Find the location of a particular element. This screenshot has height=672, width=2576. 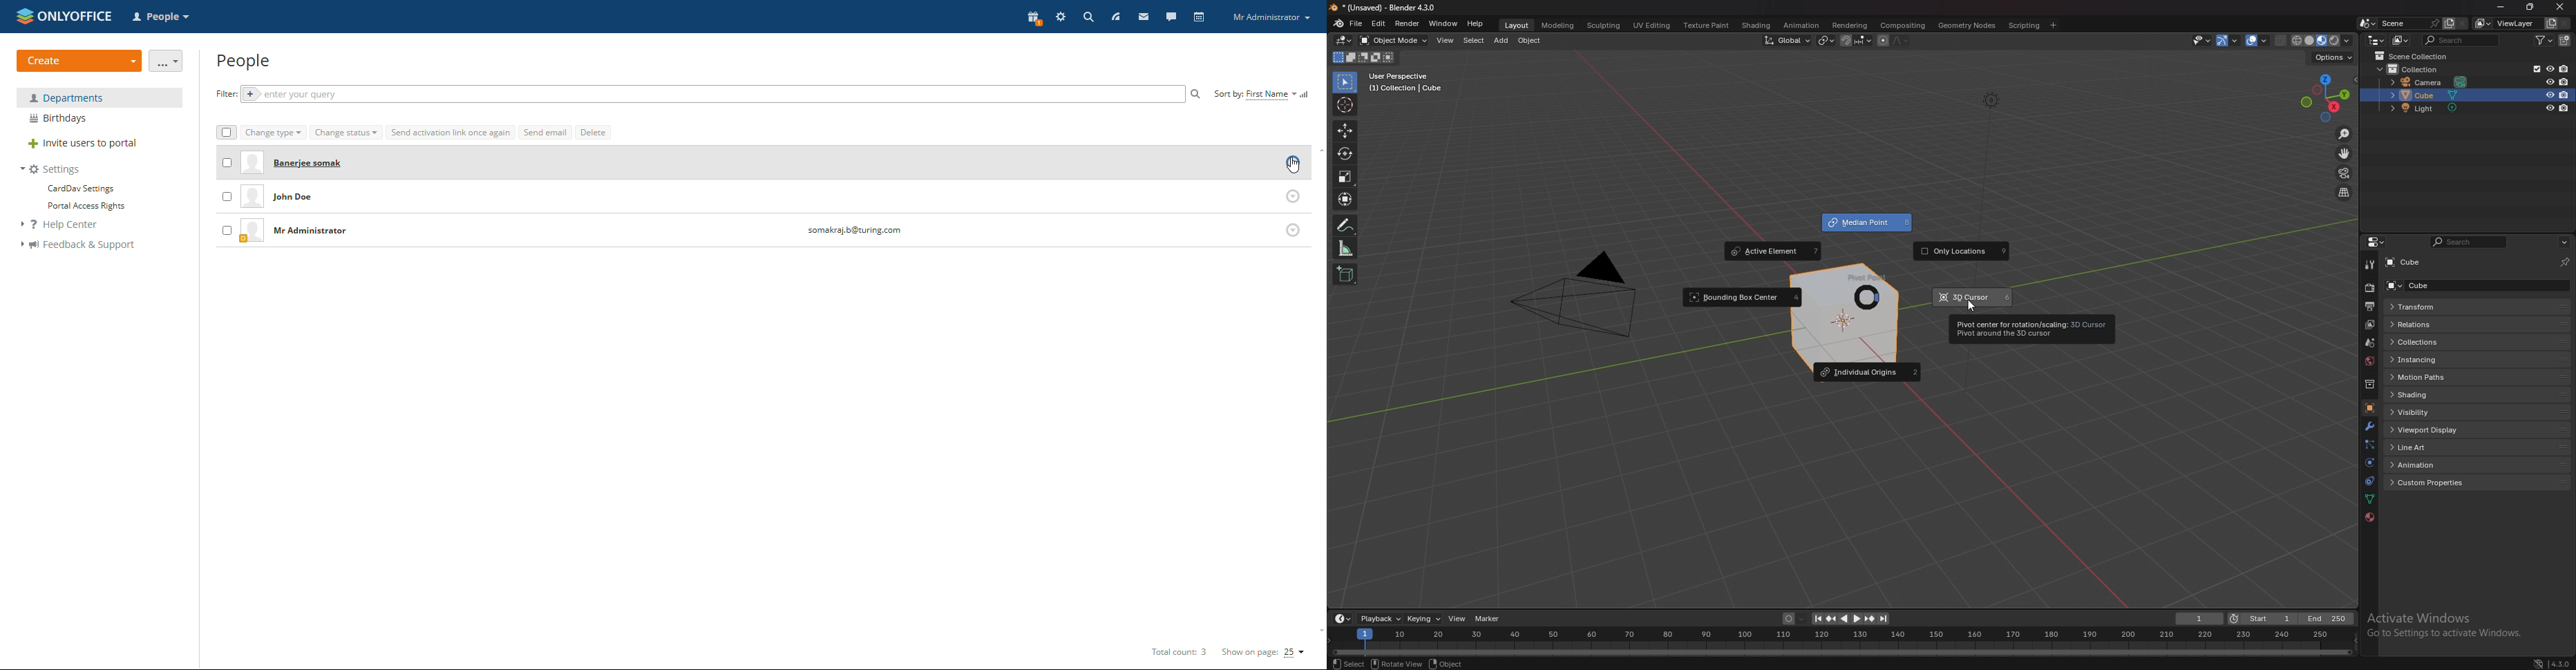

view is located at coordinates (1445, 40).